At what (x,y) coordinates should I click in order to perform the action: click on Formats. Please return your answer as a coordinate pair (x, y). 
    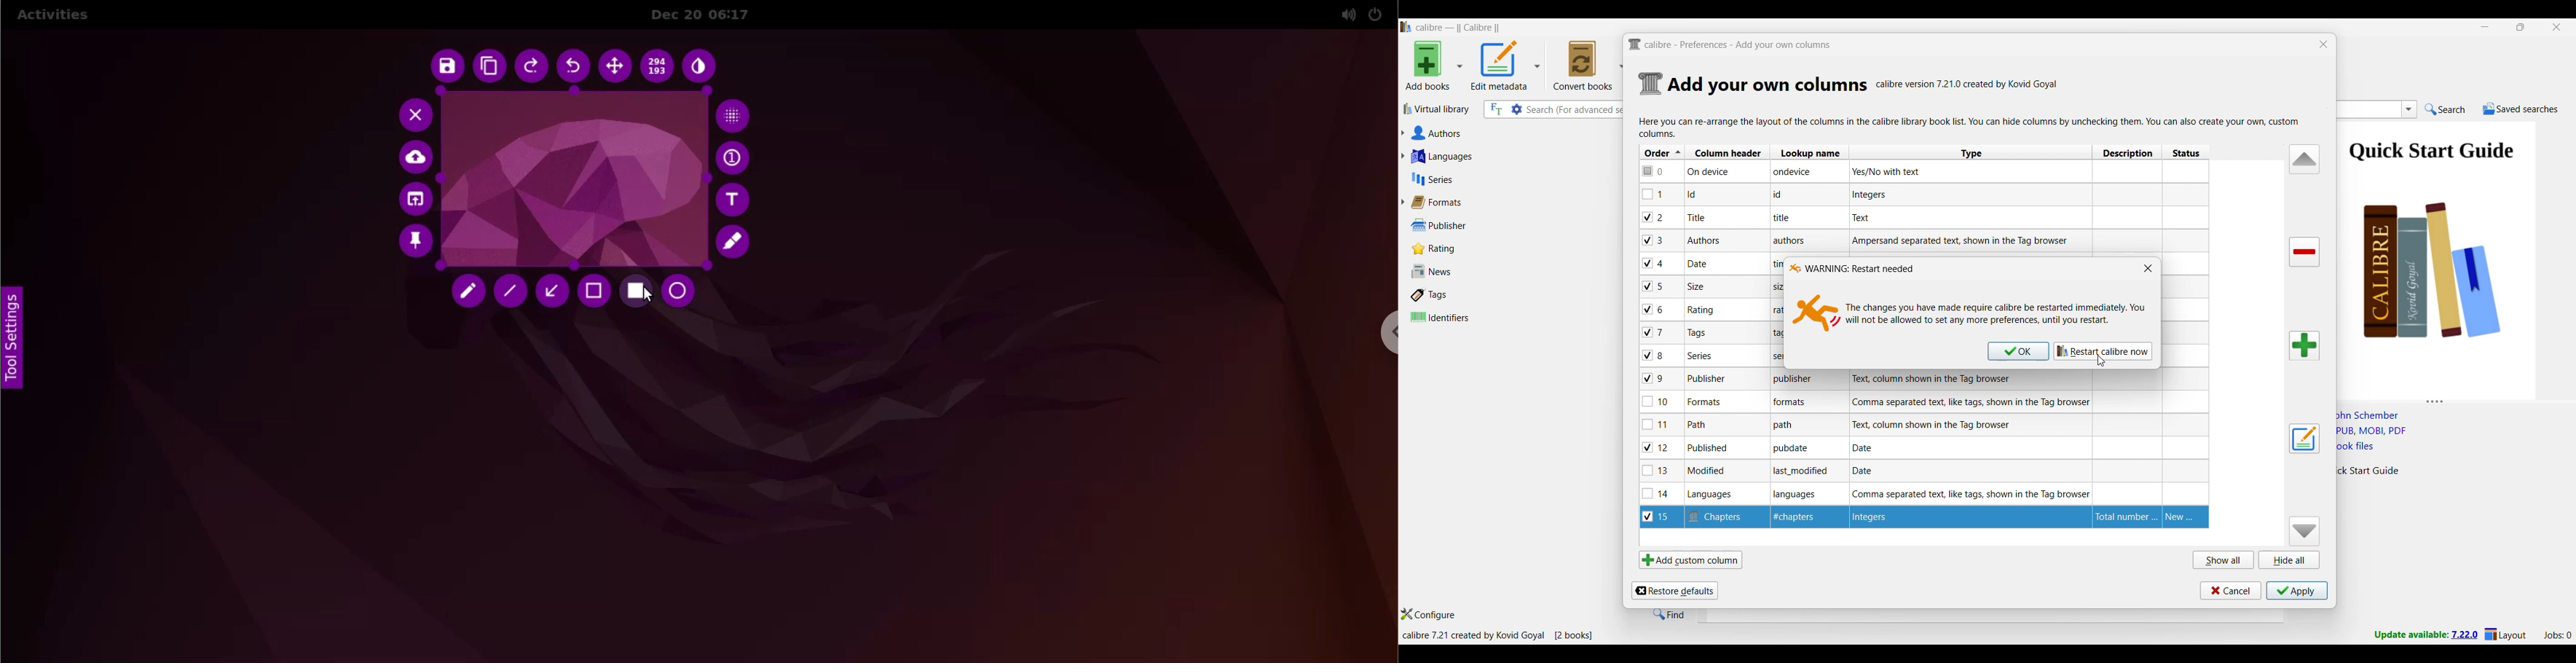
    Looking at the image, I should click on (1442, 202).